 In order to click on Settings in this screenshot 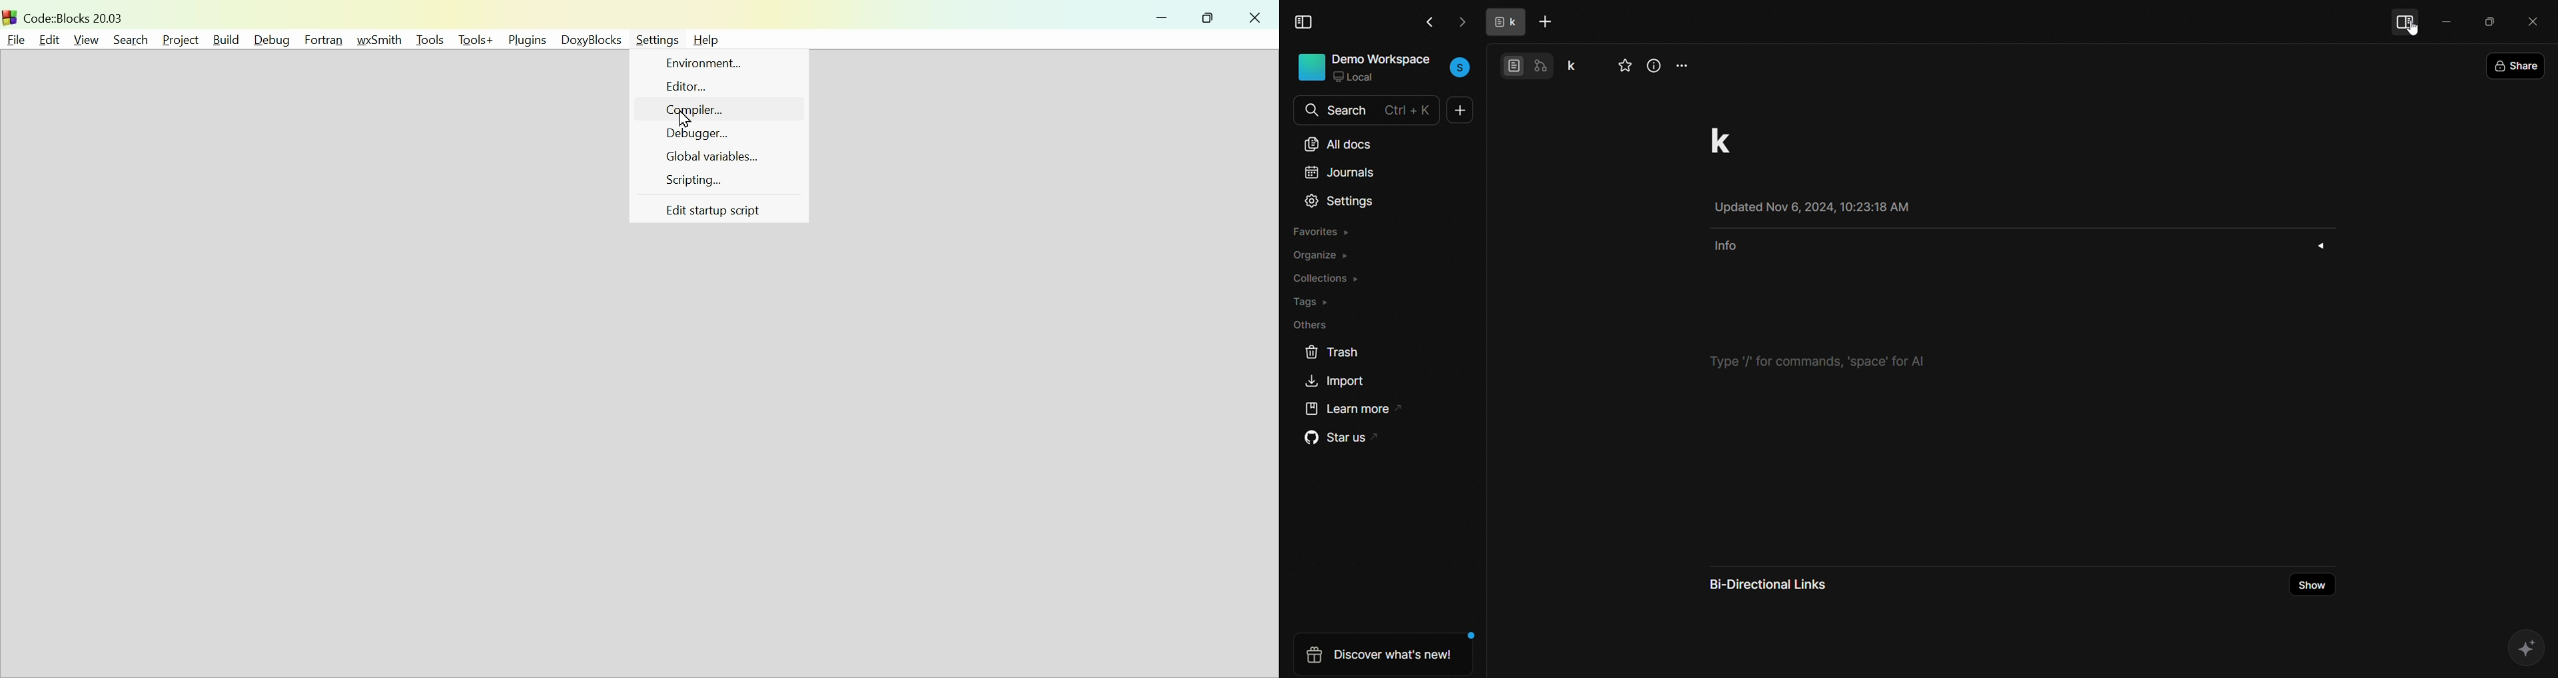, I will do `click(657, 41)`.